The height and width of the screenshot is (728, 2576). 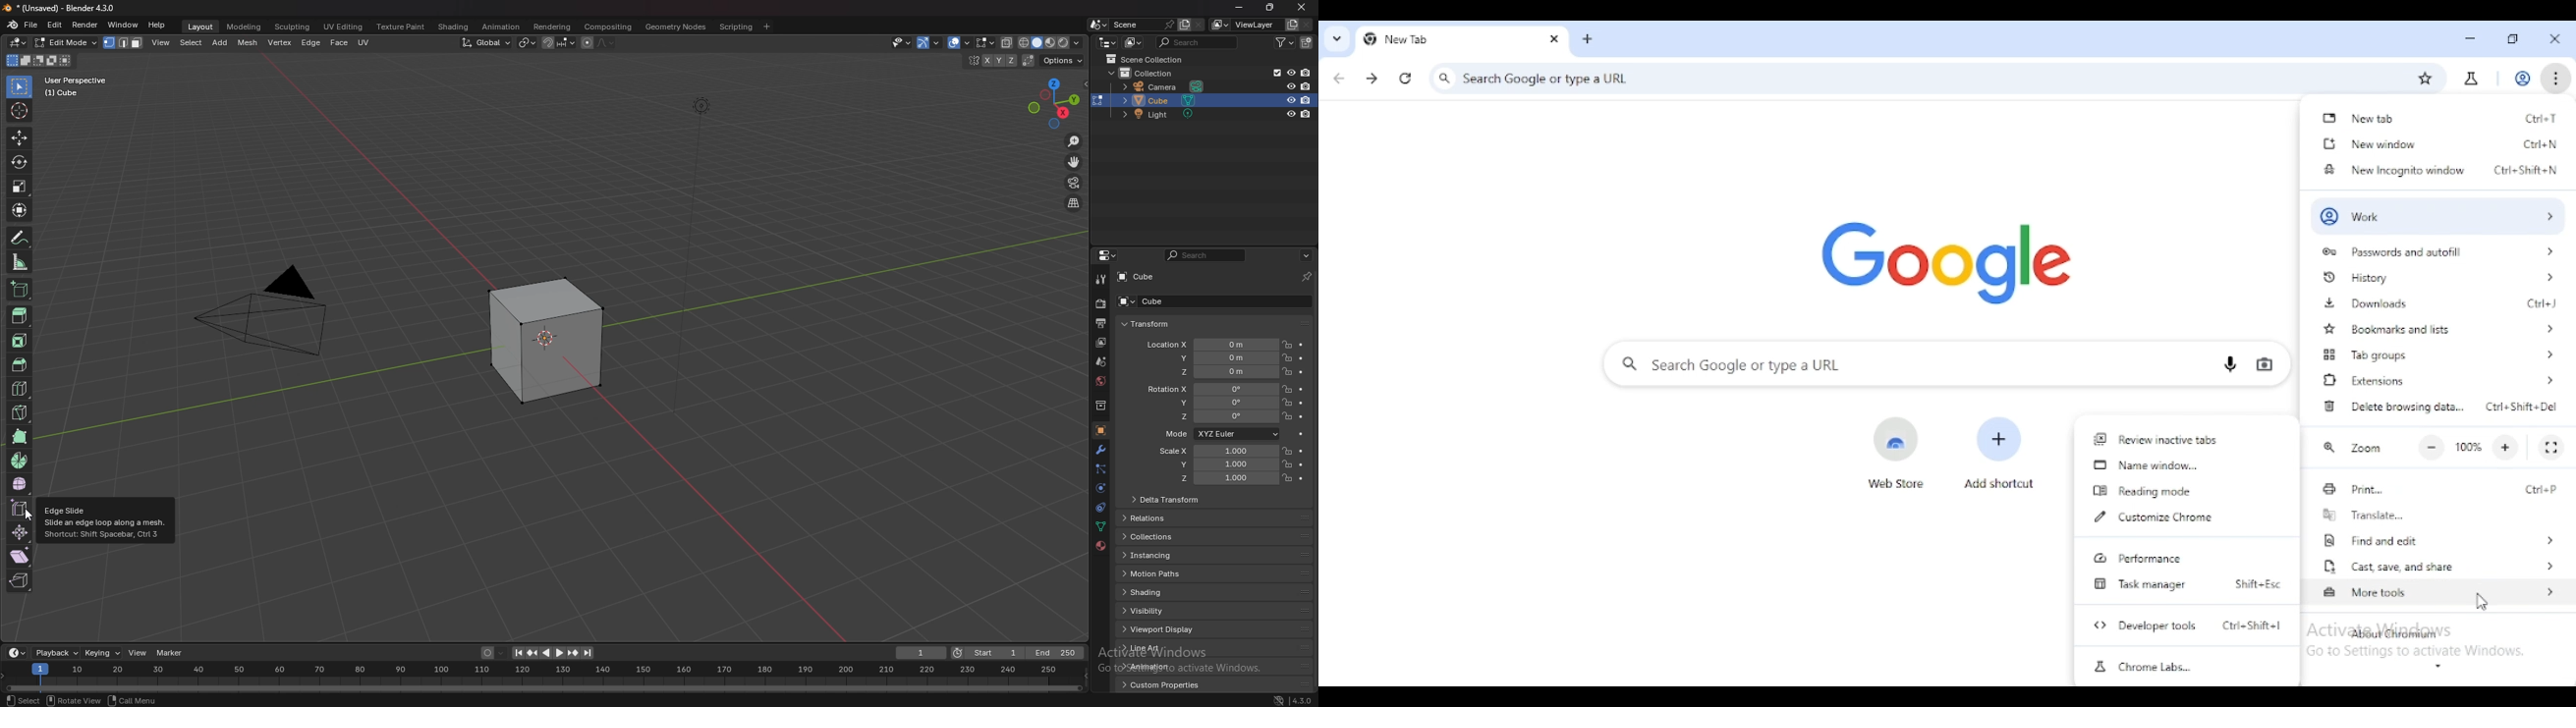 I want to click on reading mode, so click(x=2145, y=490).